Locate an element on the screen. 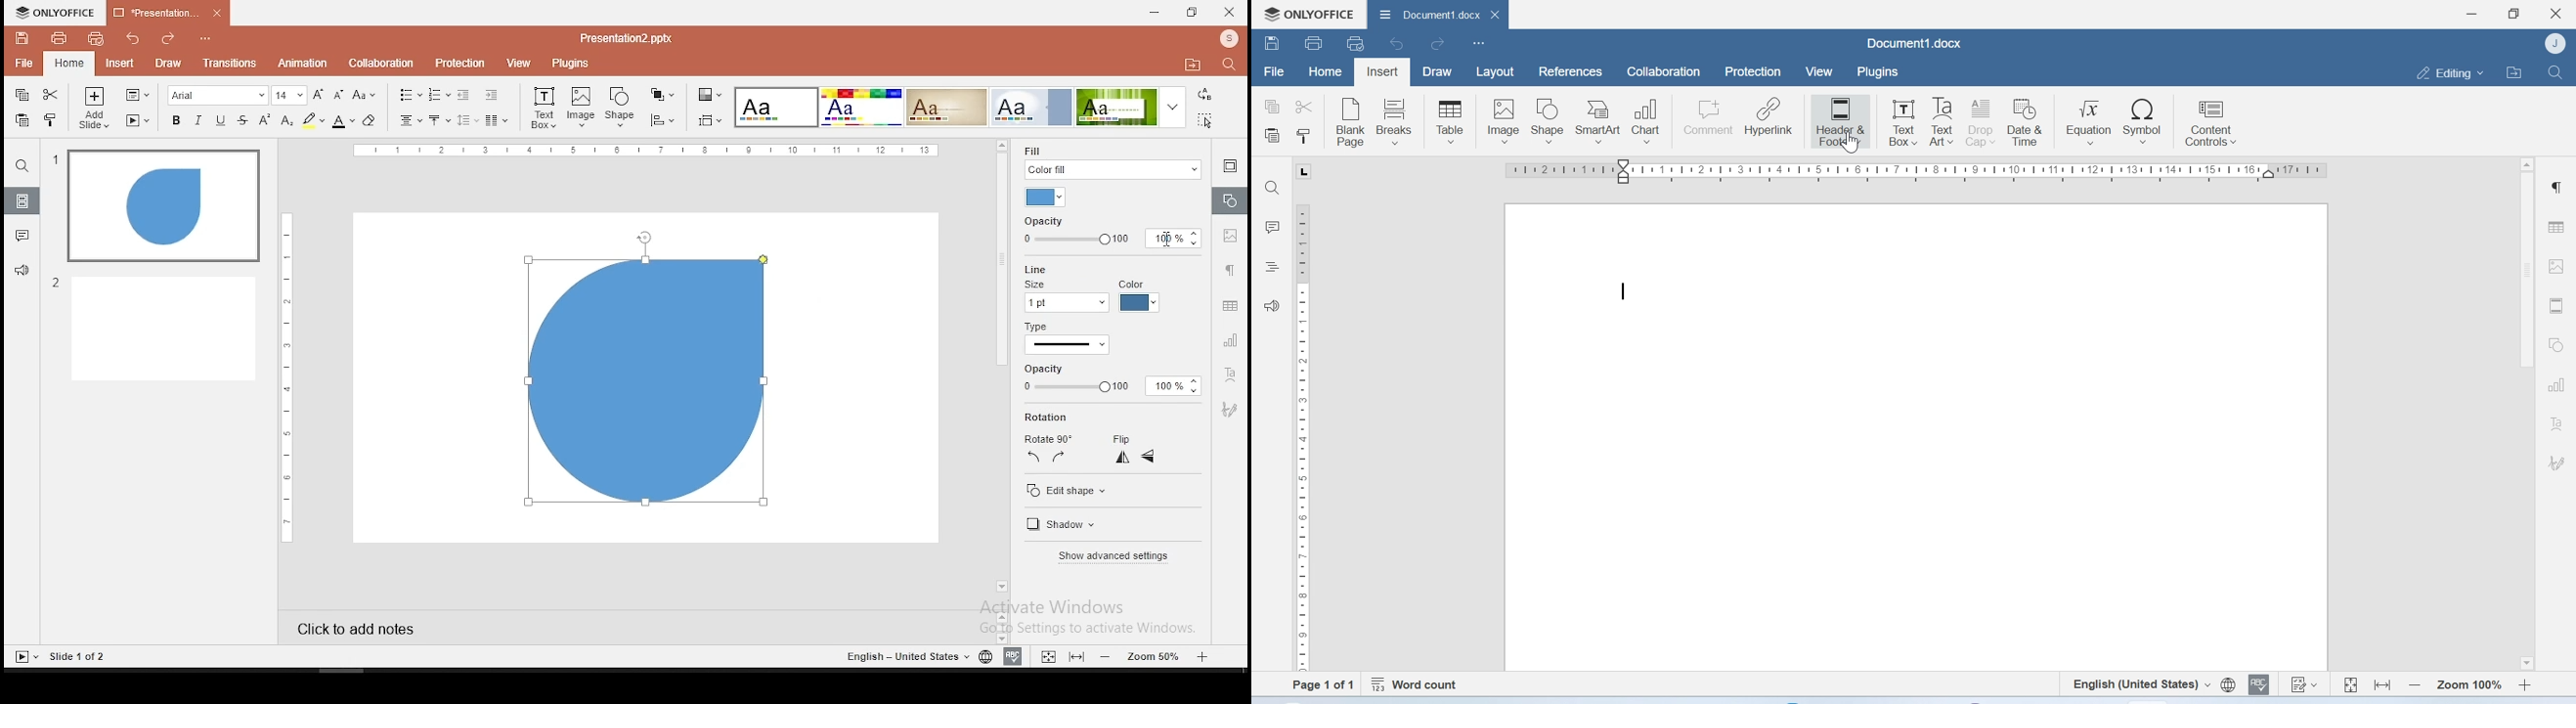 This screenshot has width=2576, height=728. right is located at coordinates (1058, 457).